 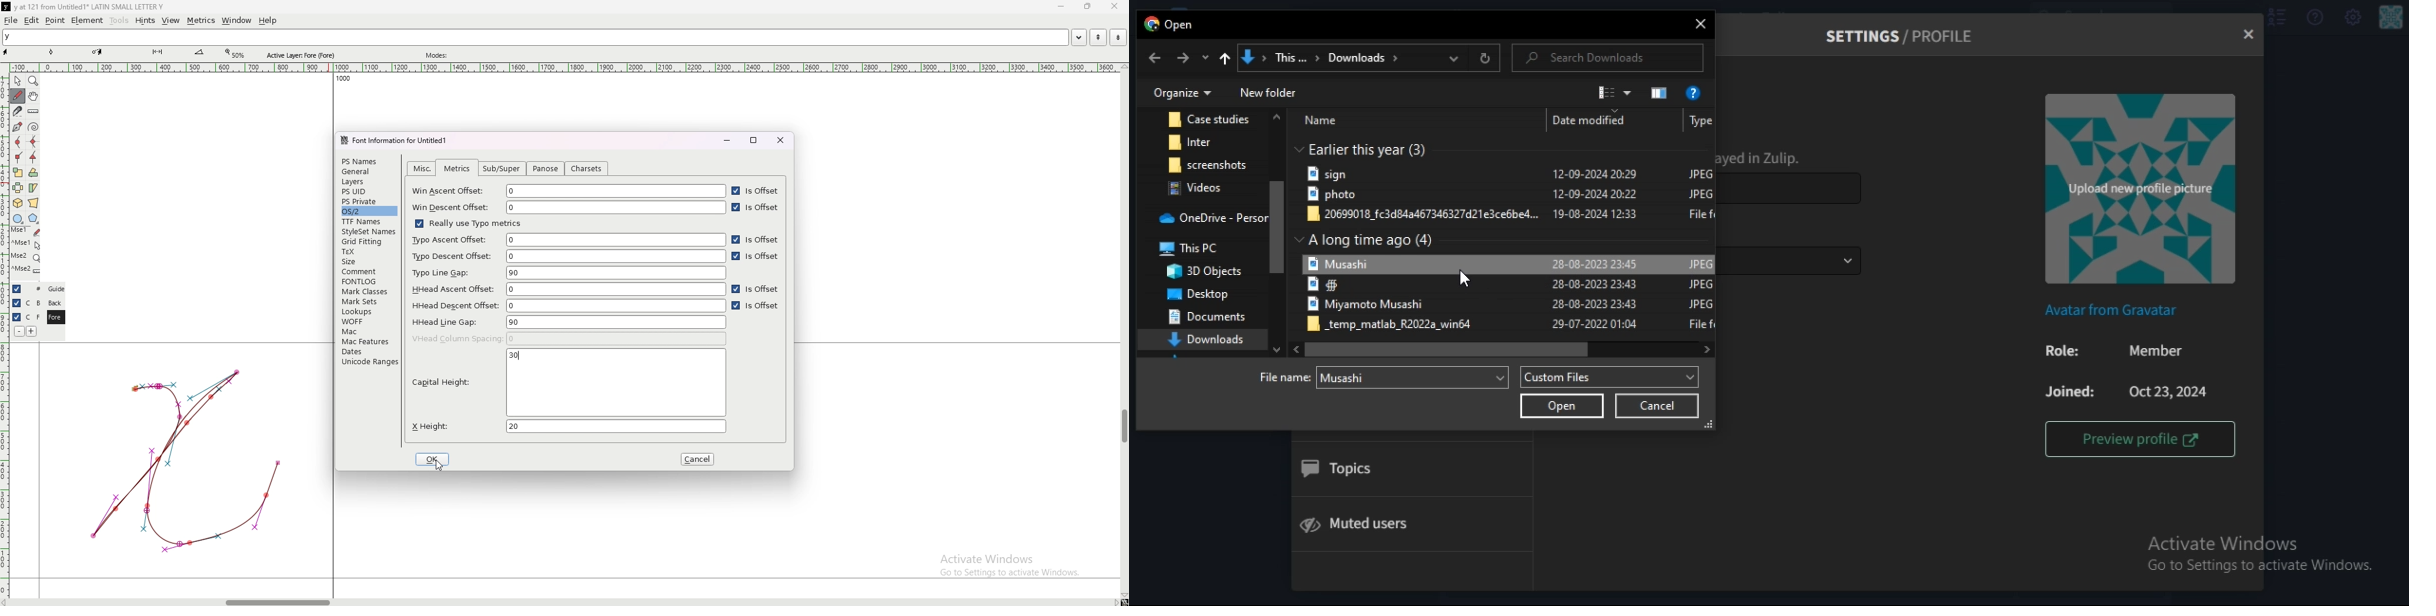 What do you see at coordinates (119, 21) in the screenshot?
I see `tools` at bounding box center [119, 21].